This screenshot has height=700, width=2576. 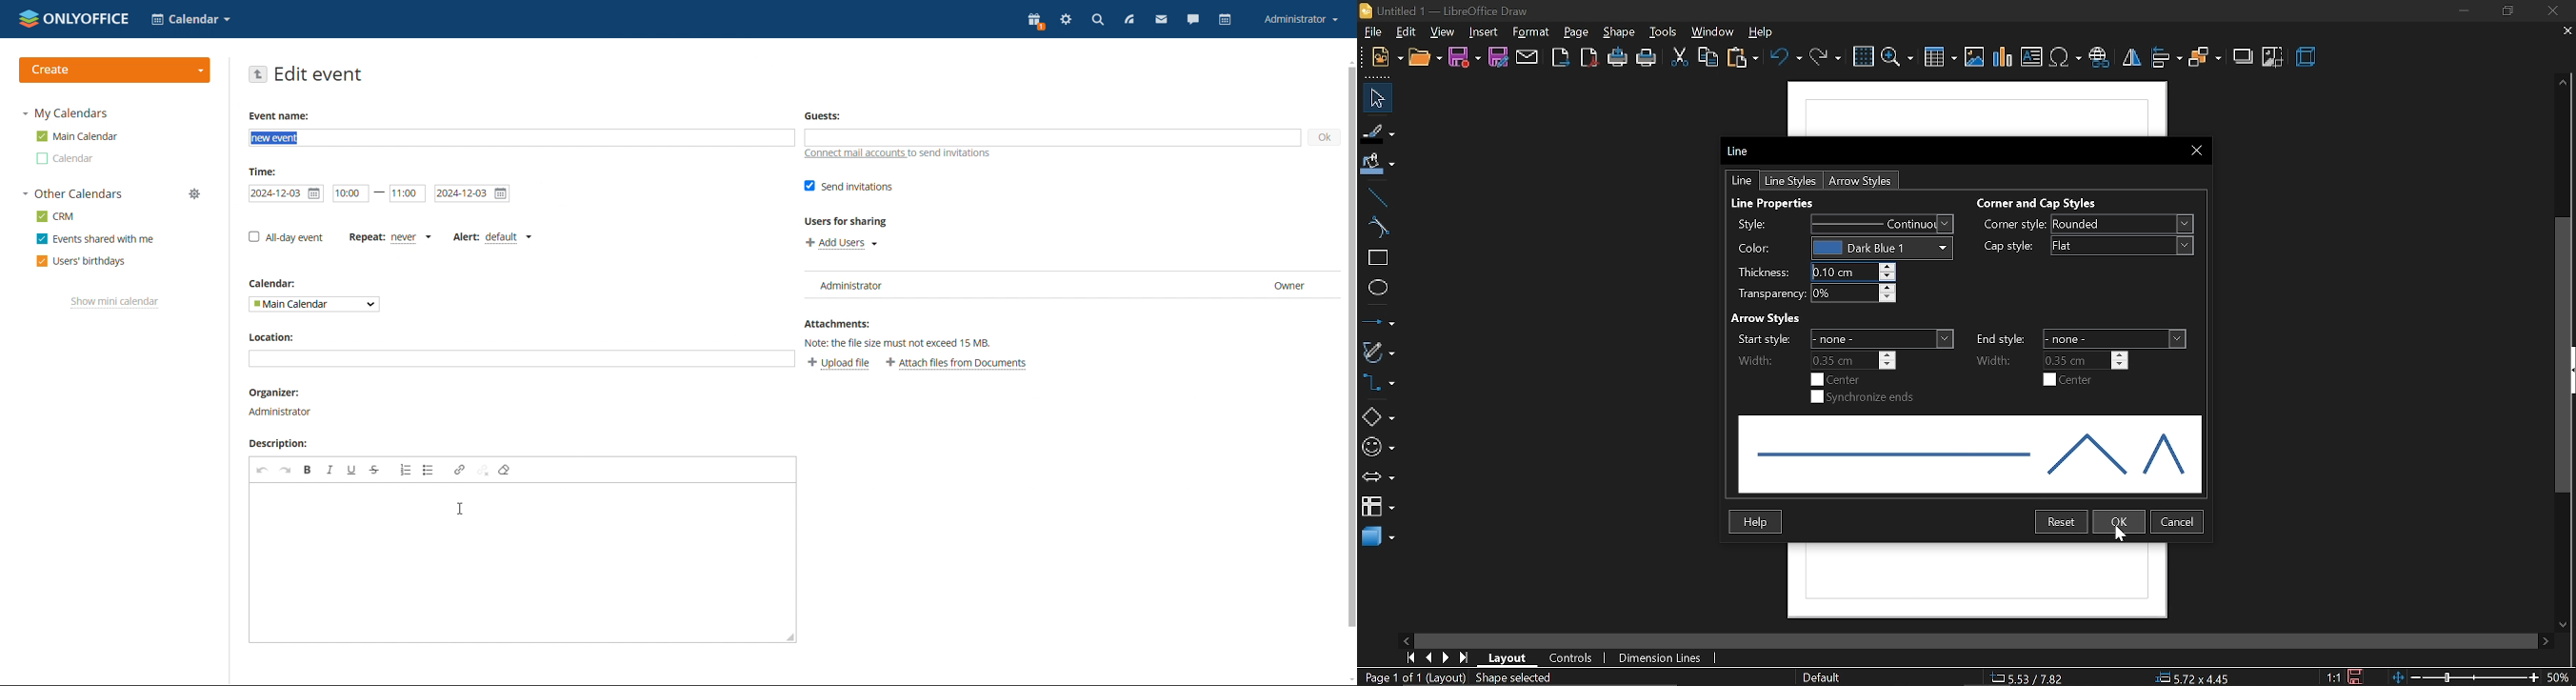 I want to click on end time, so click(x=407, y=194).